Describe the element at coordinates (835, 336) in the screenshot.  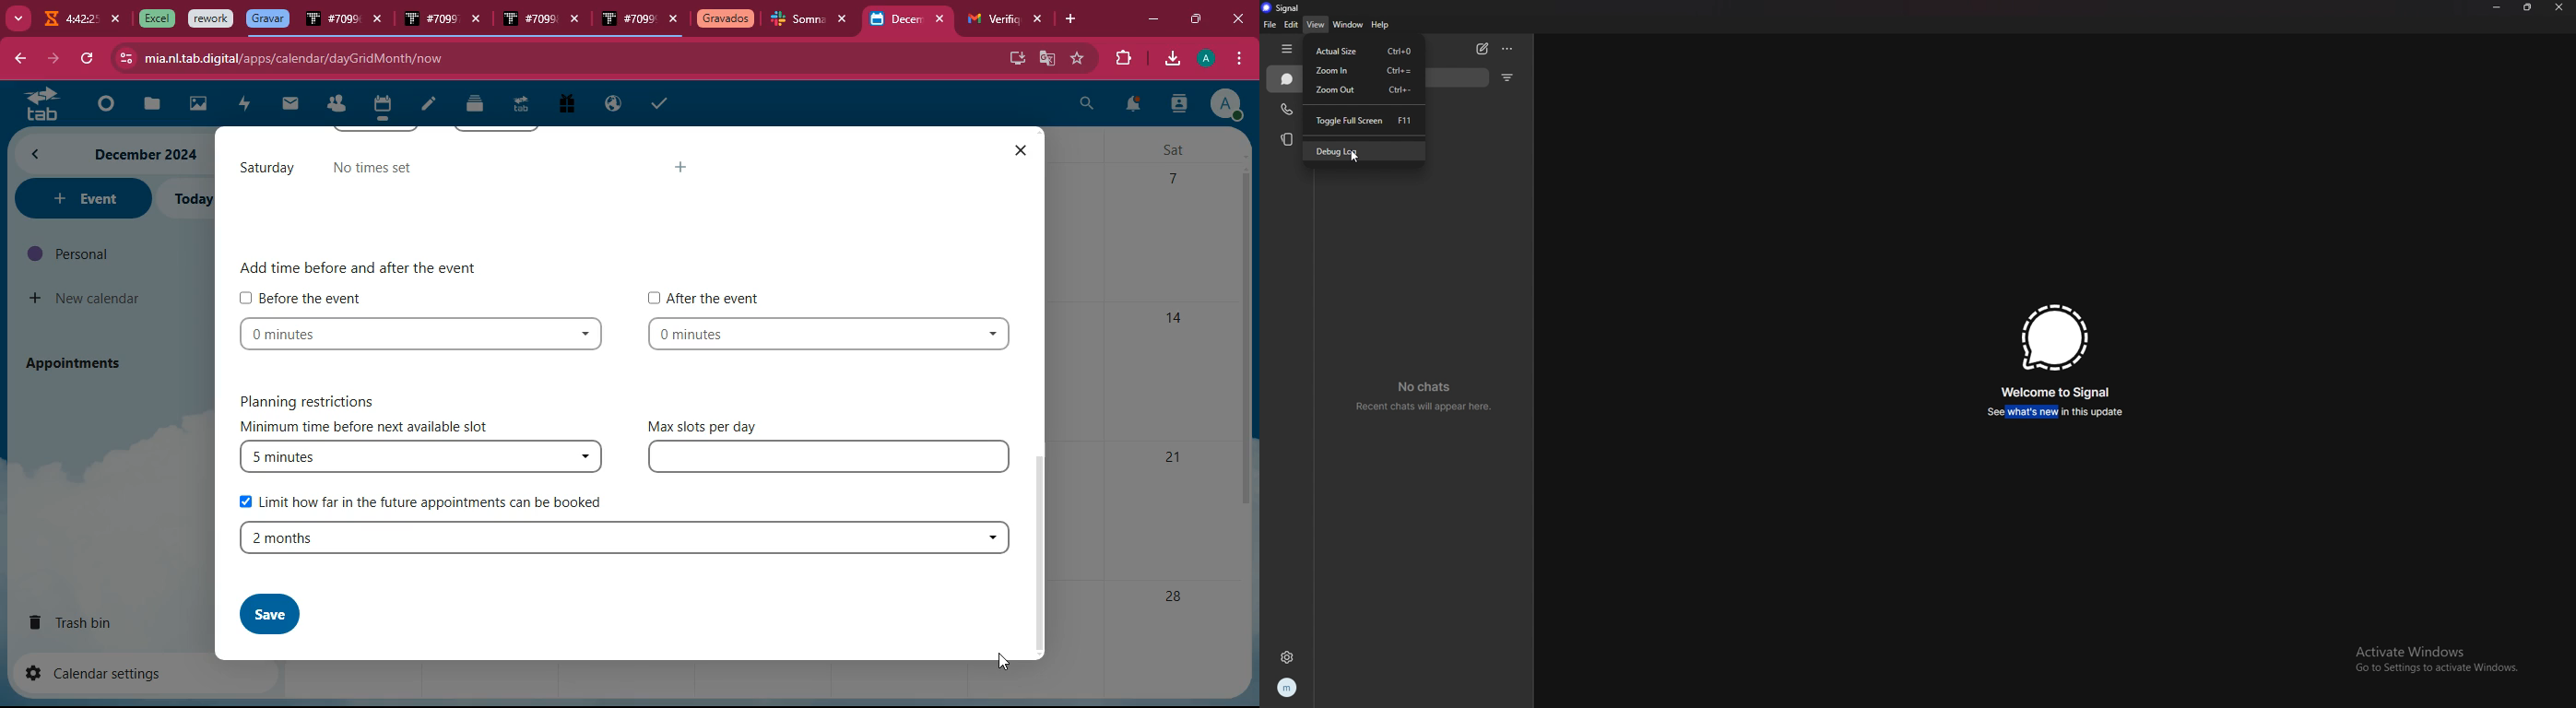
I see `time` at that location.